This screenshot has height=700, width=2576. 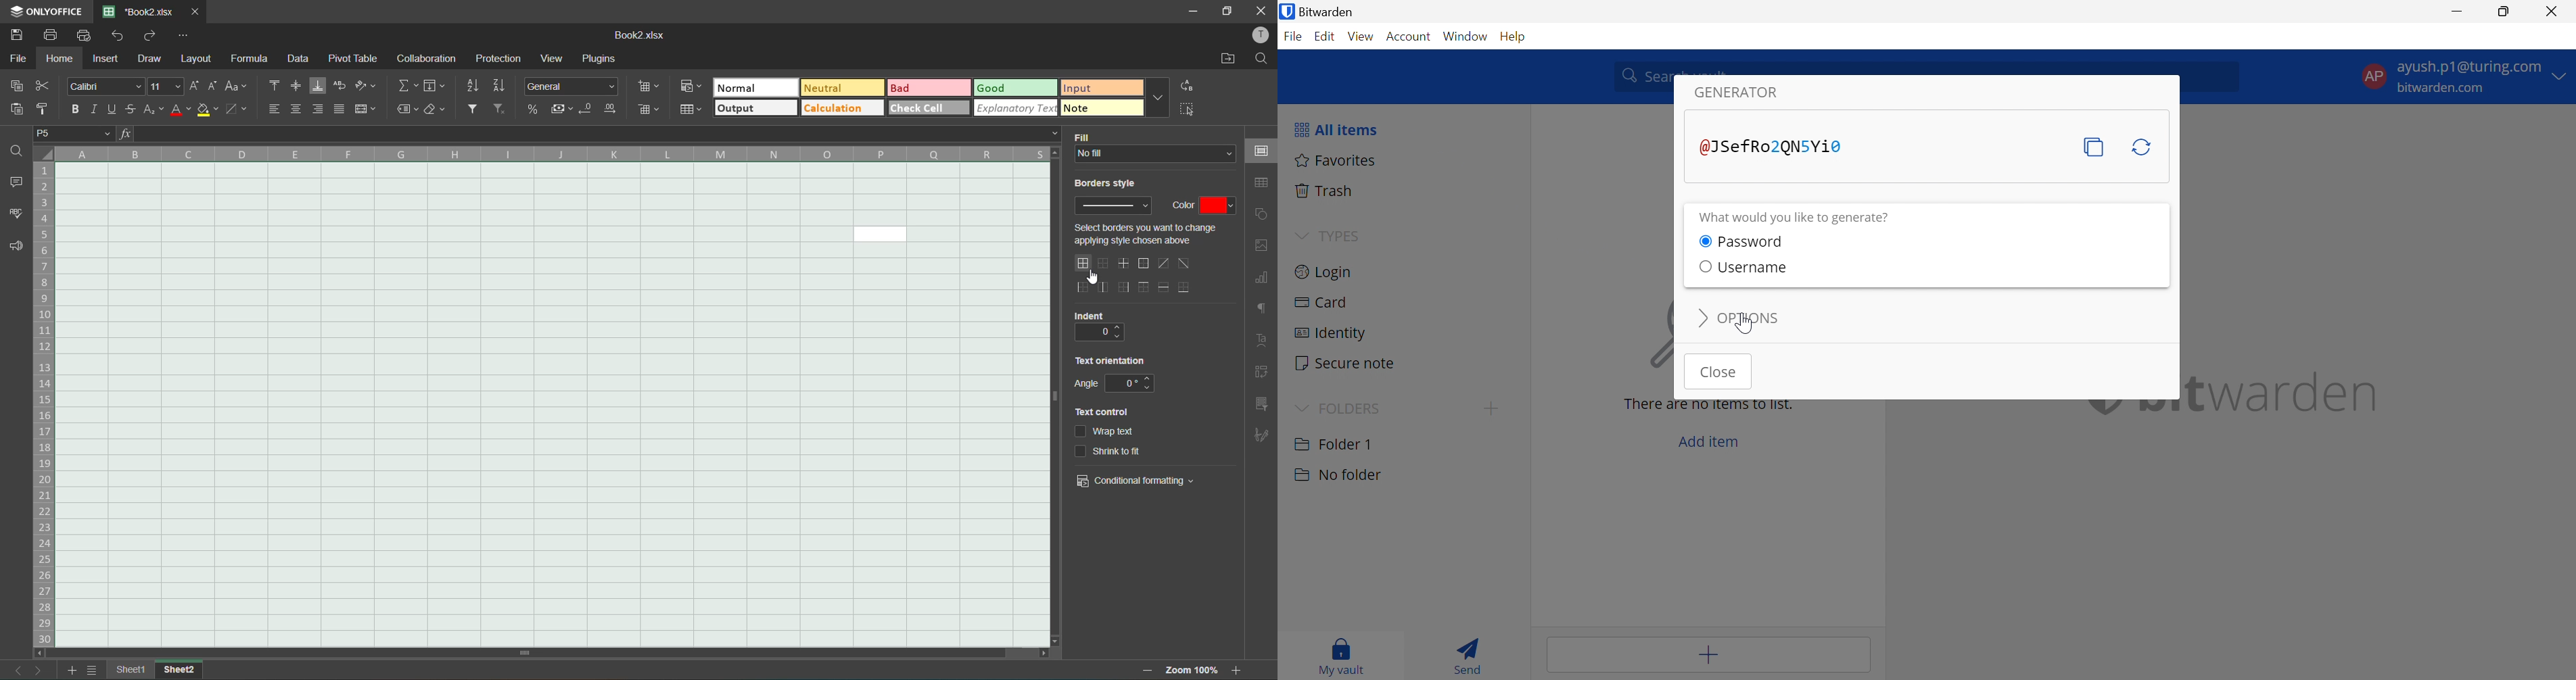 What do you see at coordinates (13, 669) in the screenshot?
I see `previous` at bounding box center [13, 669].